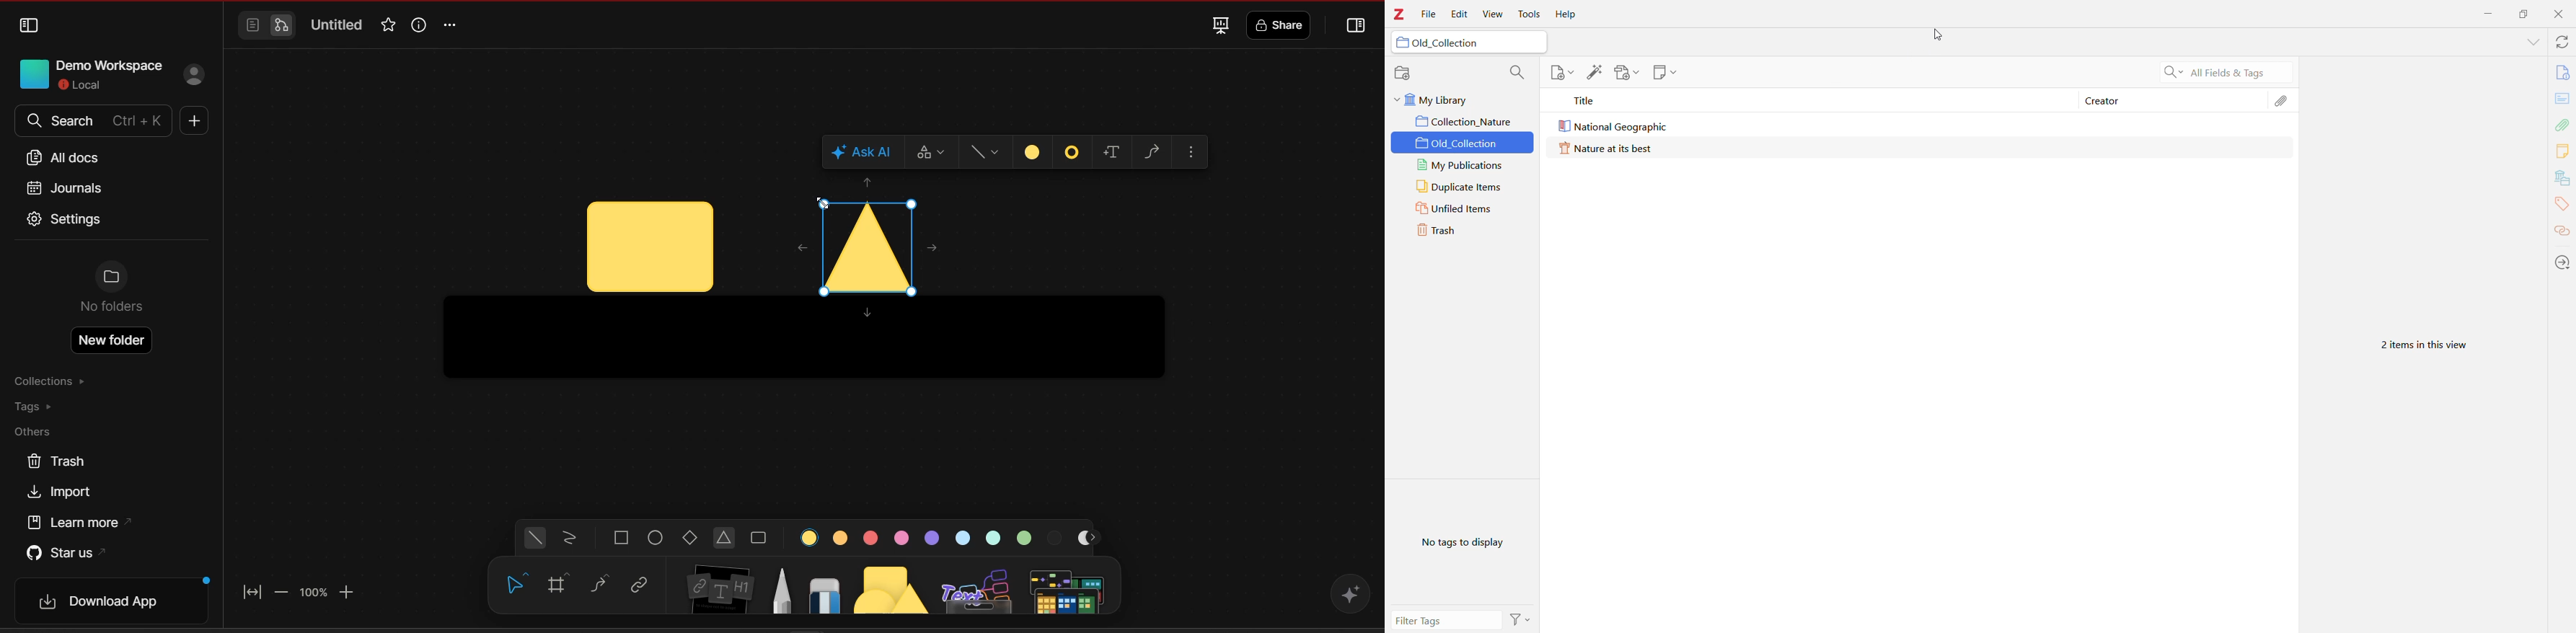 This screenshot has width=2576, height=644. Describe the element at coordinates (1460, 14) in the screenshot. I see `Edit` at that location.